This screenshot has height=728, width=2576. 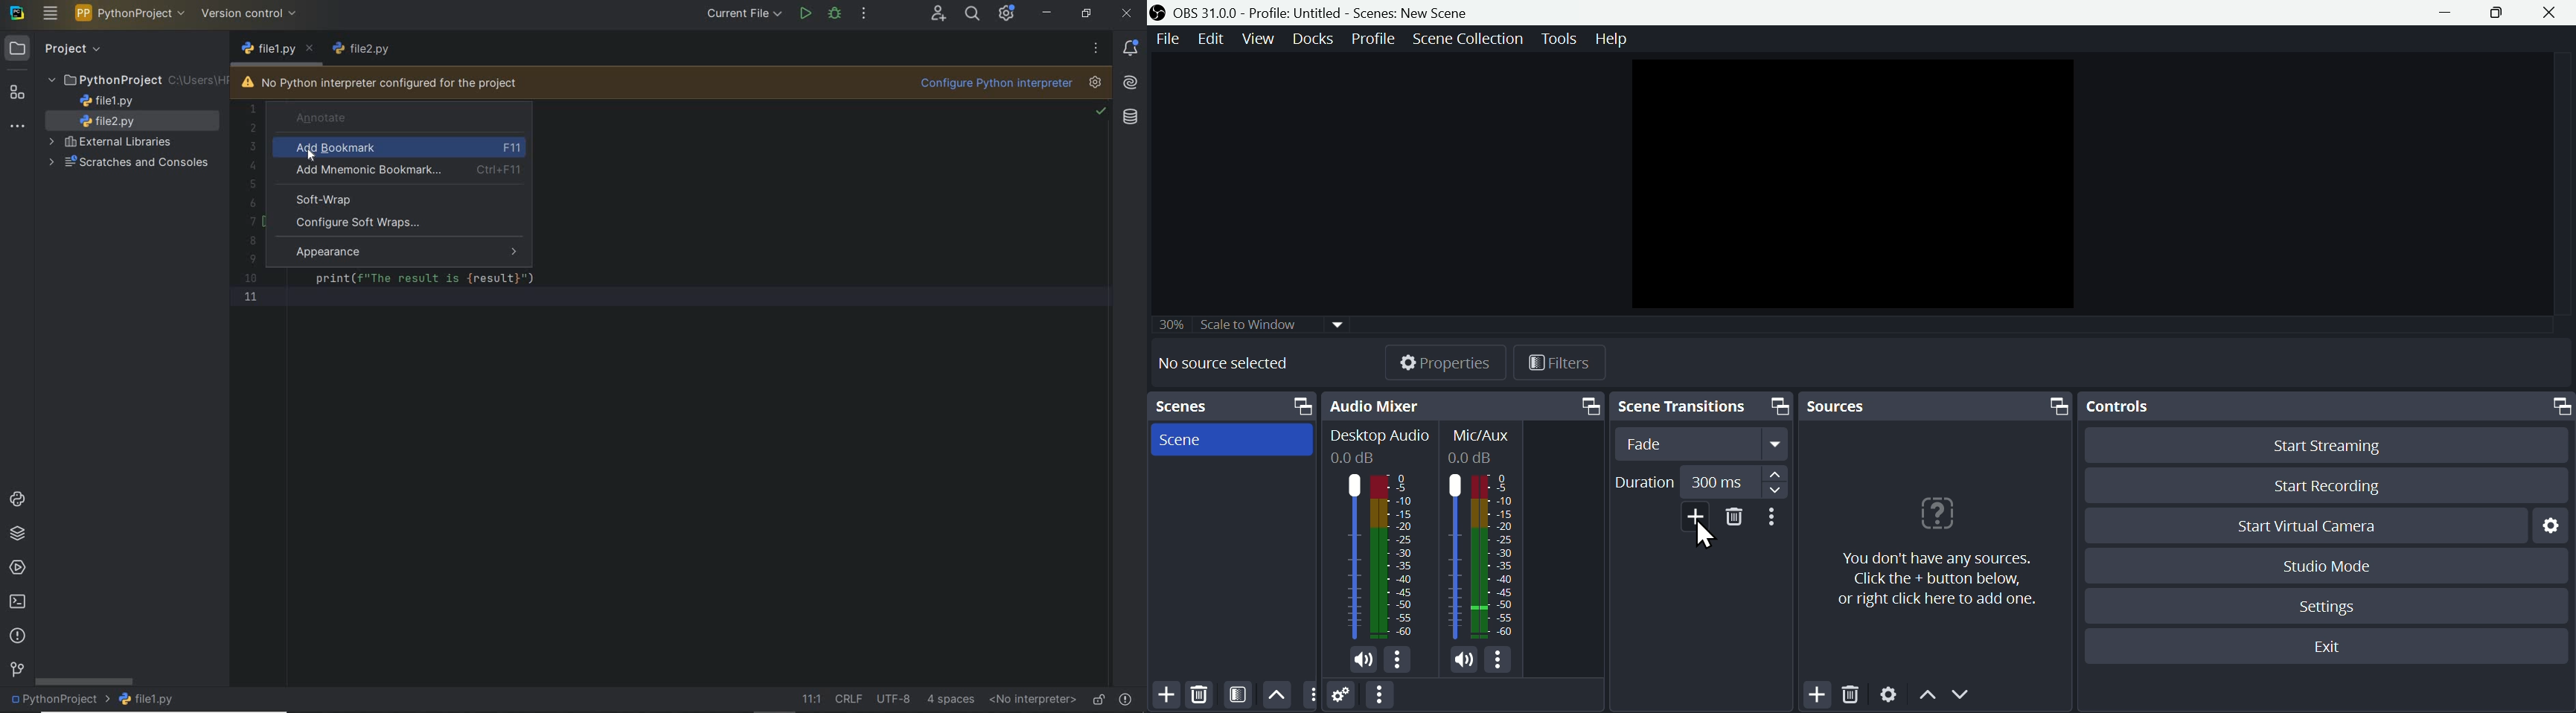 What do you see at coordinates (1707, 536) in the screenshot?
I see `cursor on add` at bounding box center [1707, 536].